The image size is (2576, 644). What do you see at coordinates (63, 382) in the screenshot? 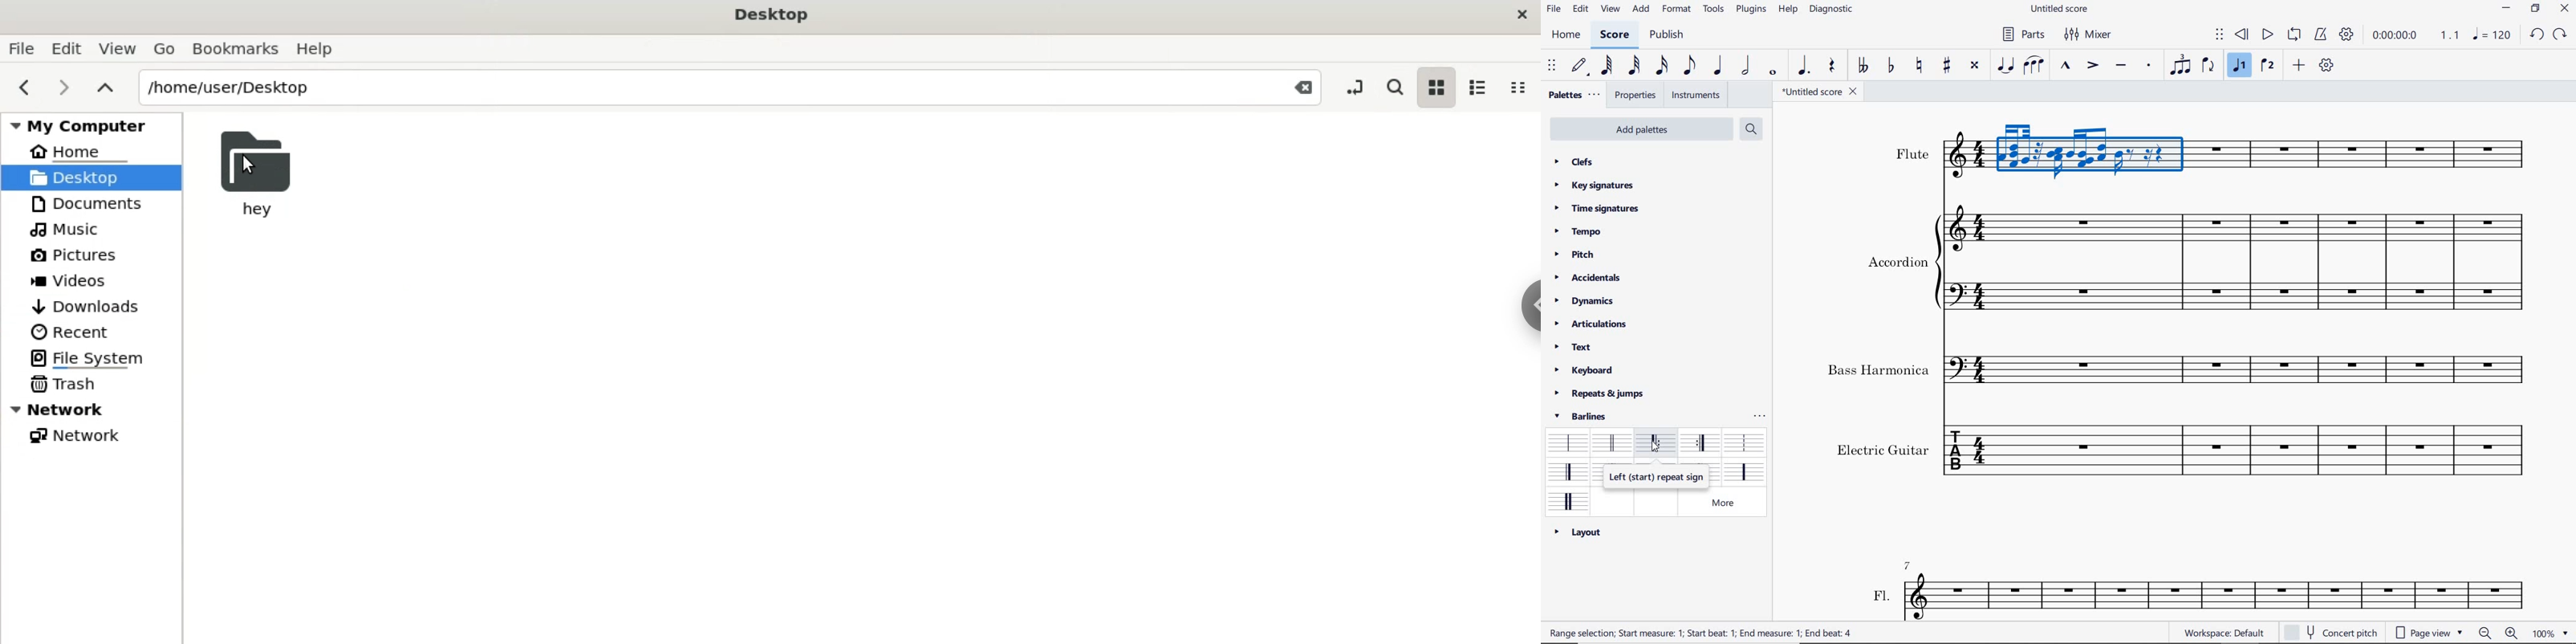
I see `trash` at bounding box center [63, 382].